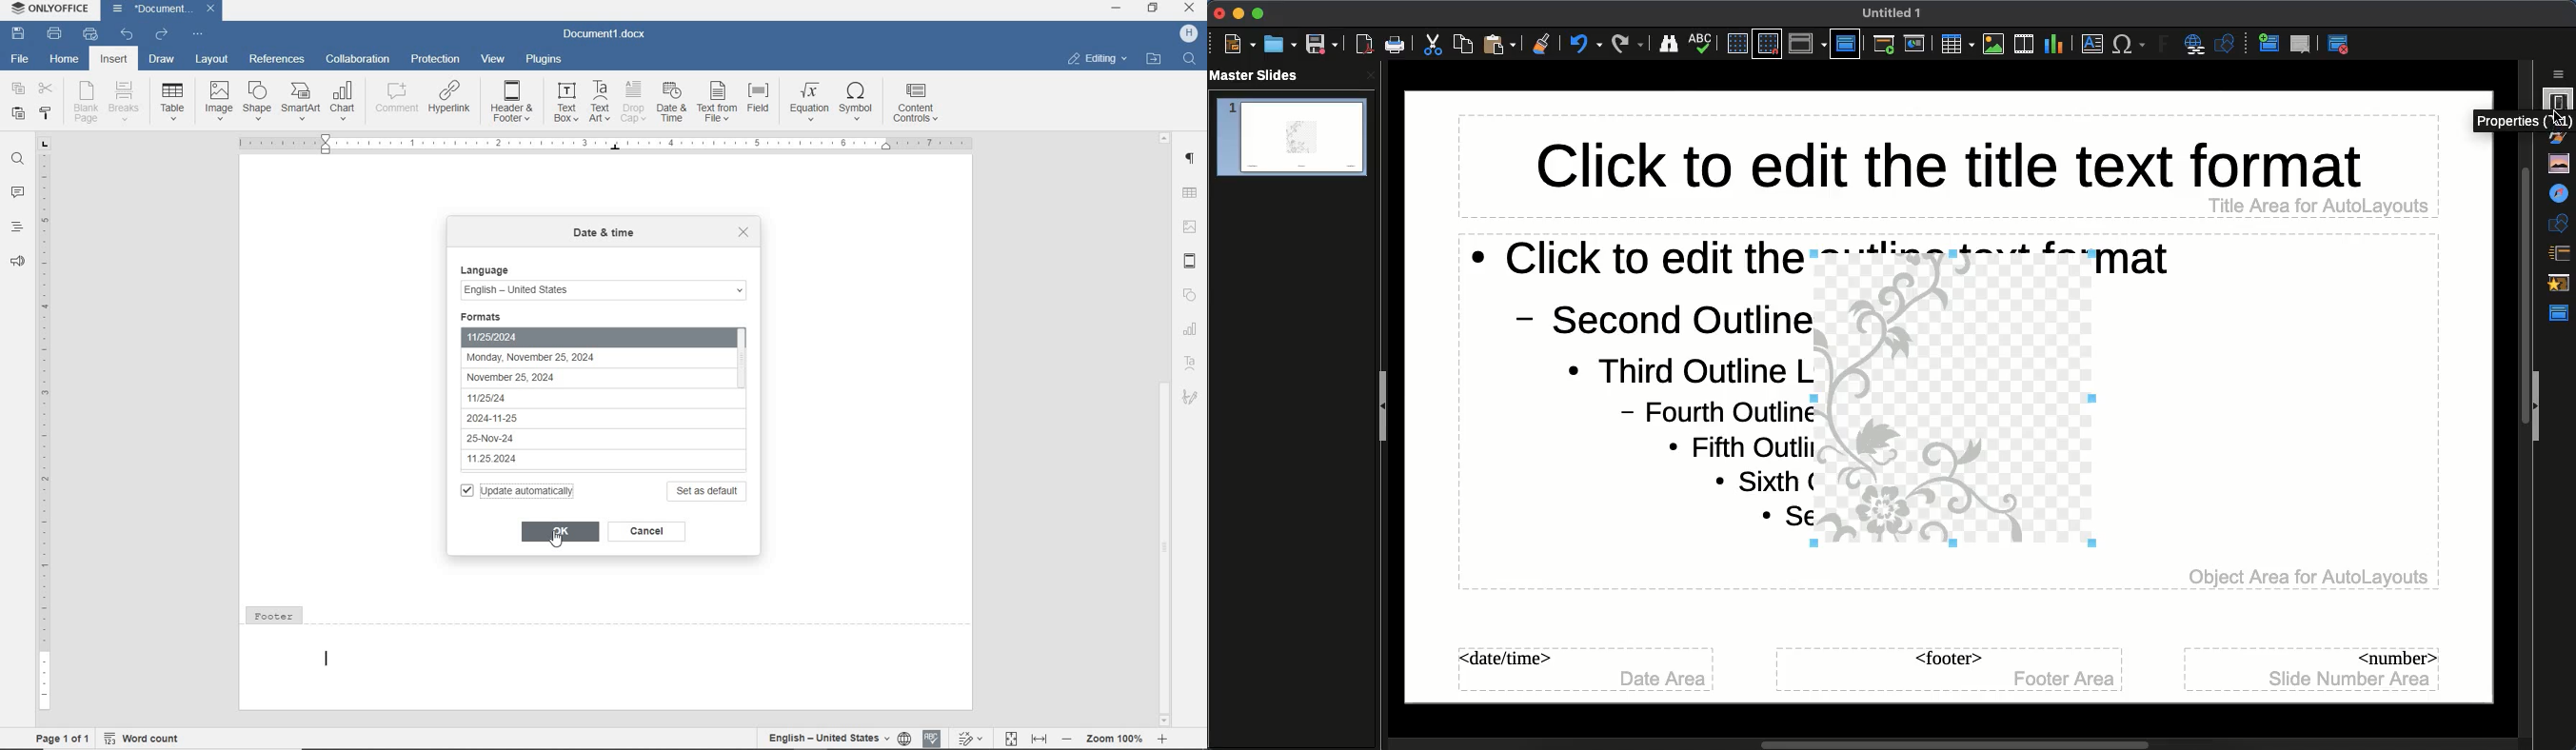 Image resolution: width=2576 pixels, height=756 pixels. What do you see at coordinates (300, 101) in the screenshot?
I see `SmartArt` at bounding box center [300, 101].